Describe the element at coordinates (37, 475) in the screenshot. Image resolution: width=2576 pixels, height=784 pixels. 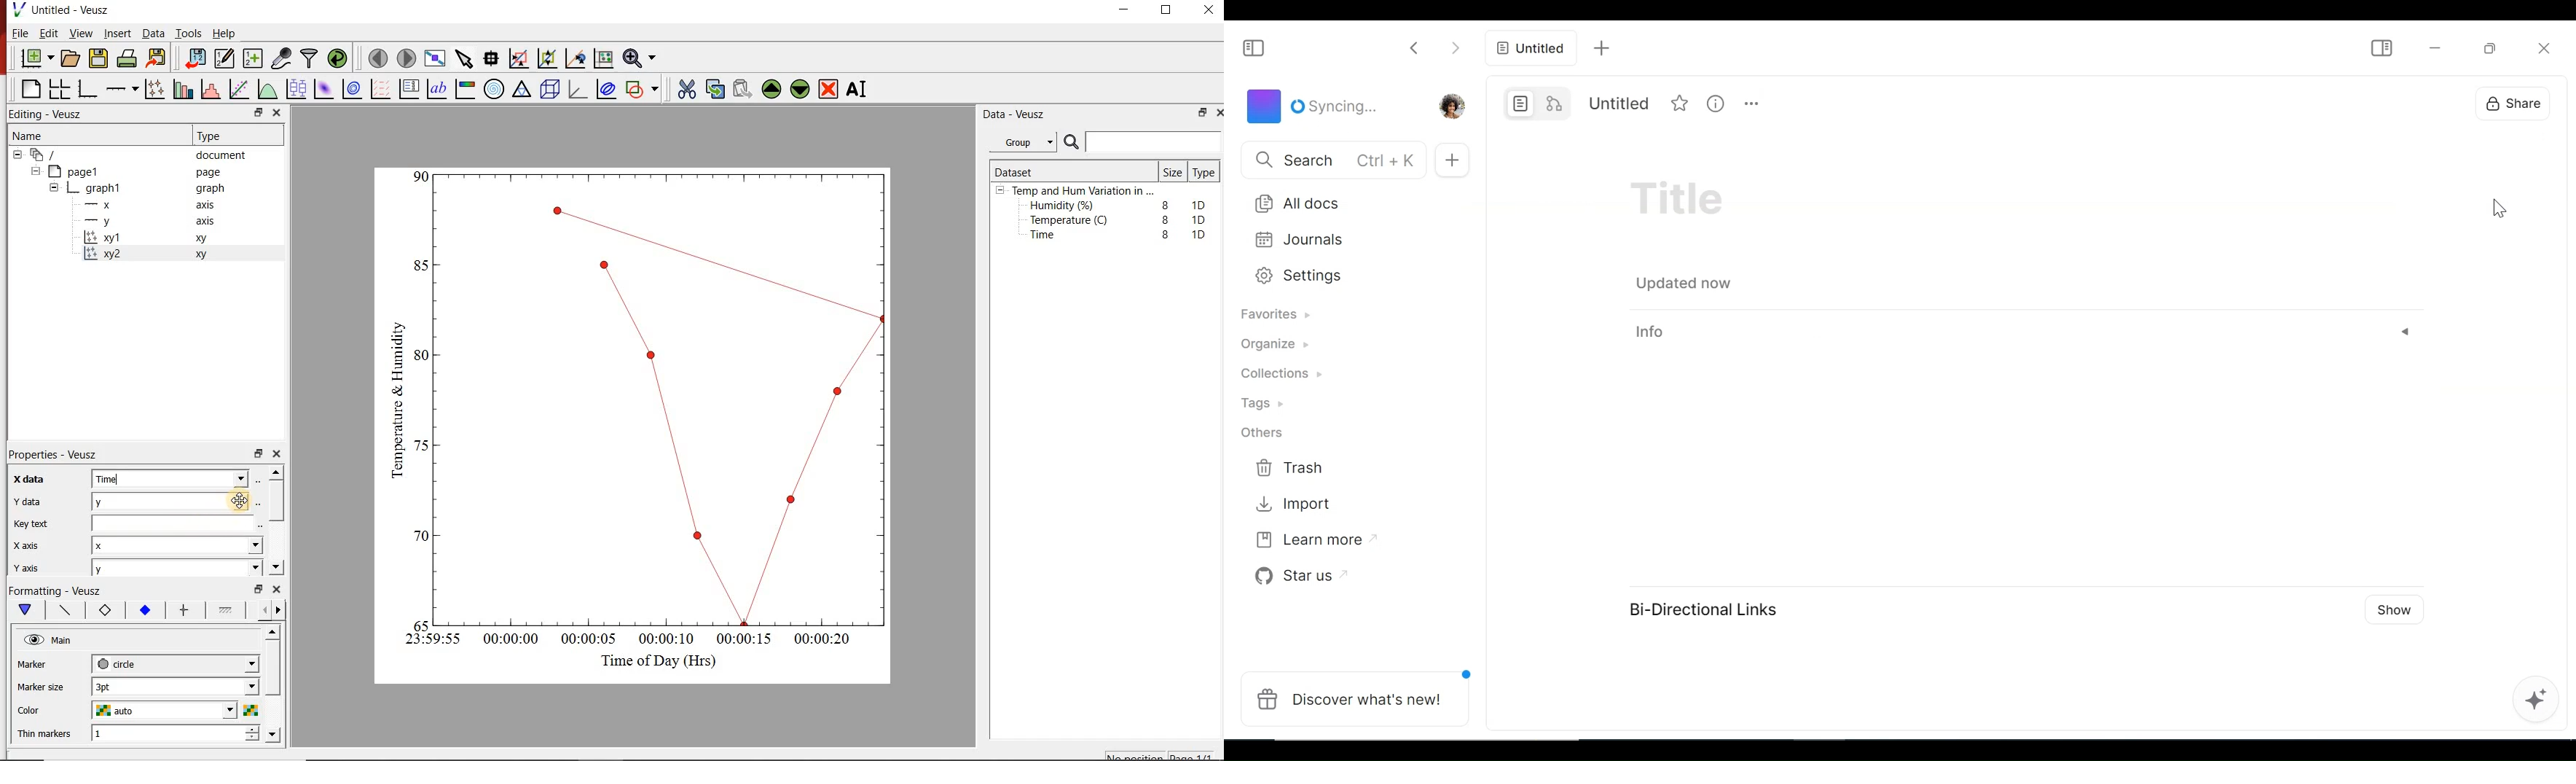
I see `x data` at that location.